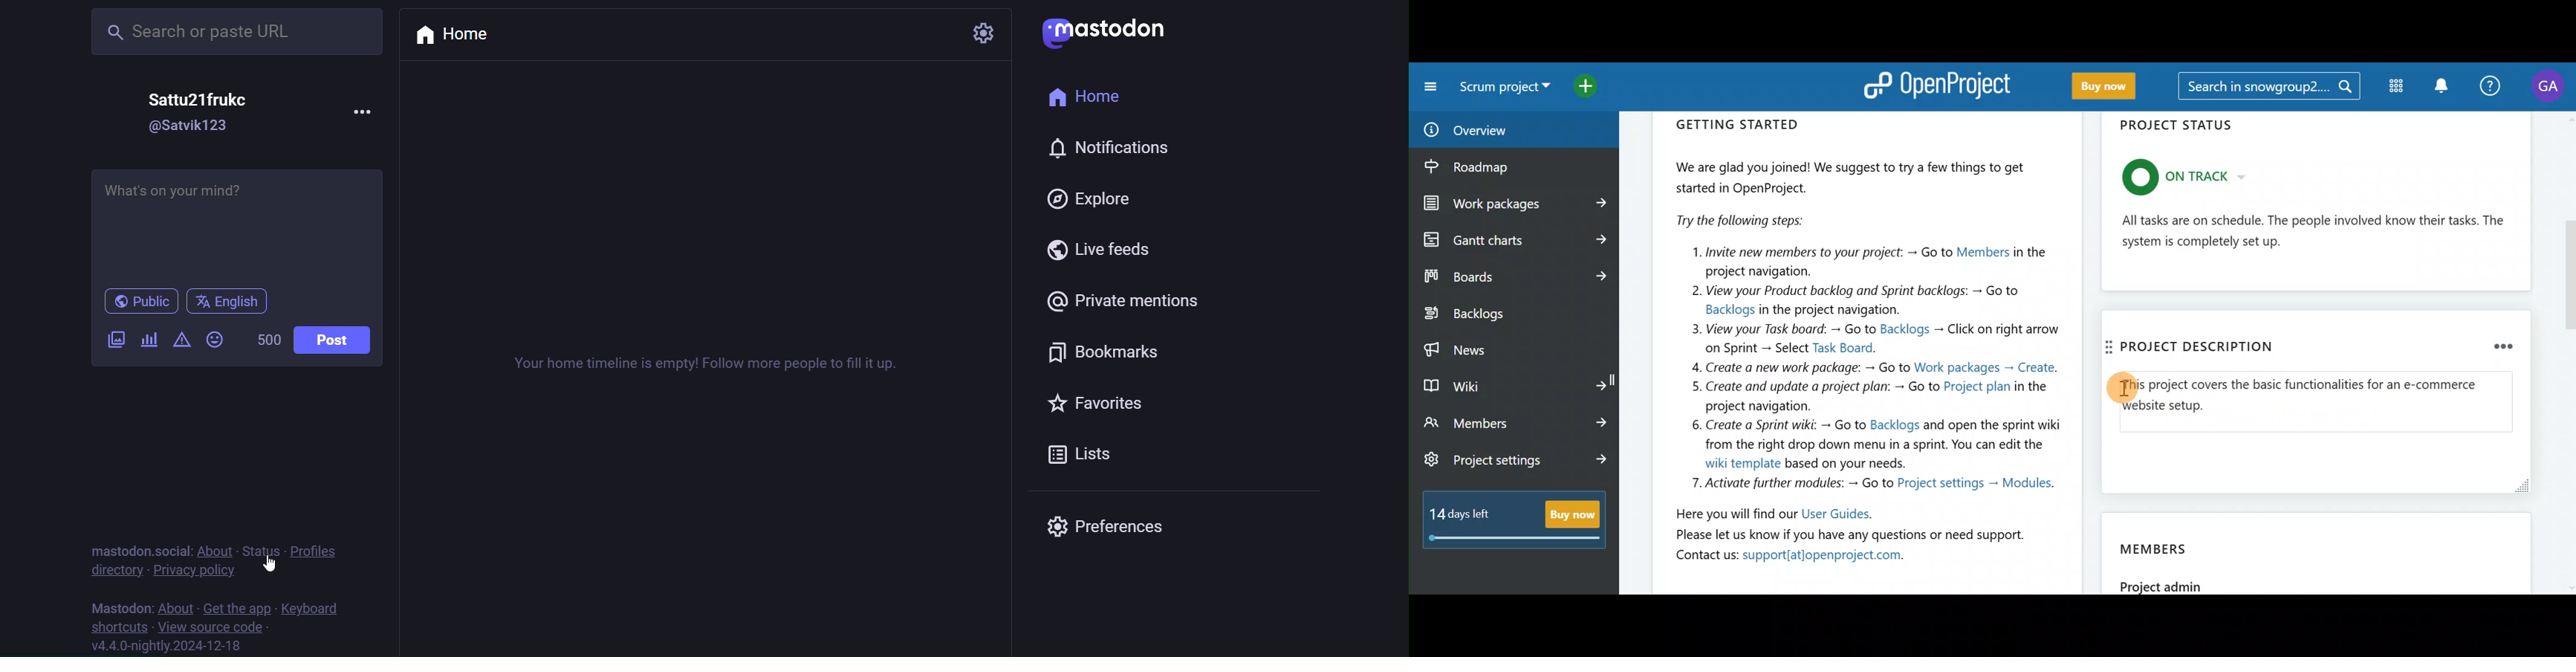 Image resolution: width=2576 pixels, height=672 pixels. What do you see at coordinates (458, 35) in the screenshot?
I see `Home` at bounding box center [458, 35].